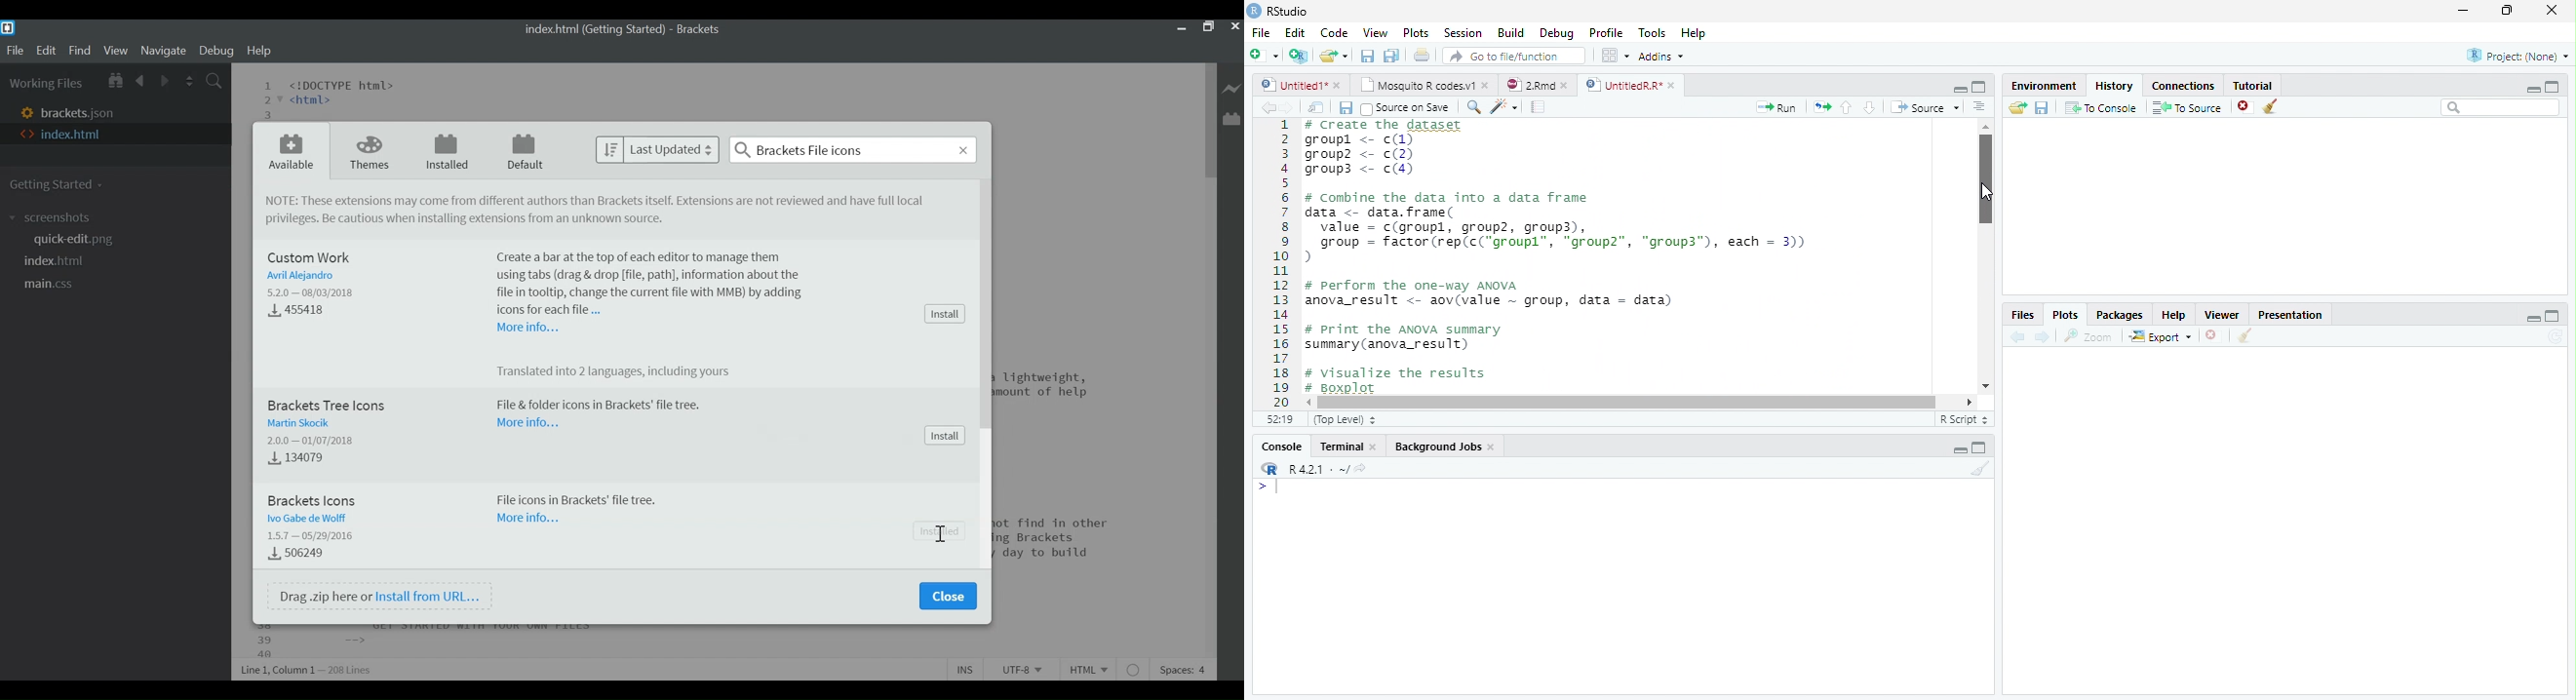 This screenshot has height=700, width=2576. Describe the element at coordinates (1277, 419) in the screenshot. I see `1:1` at that location.